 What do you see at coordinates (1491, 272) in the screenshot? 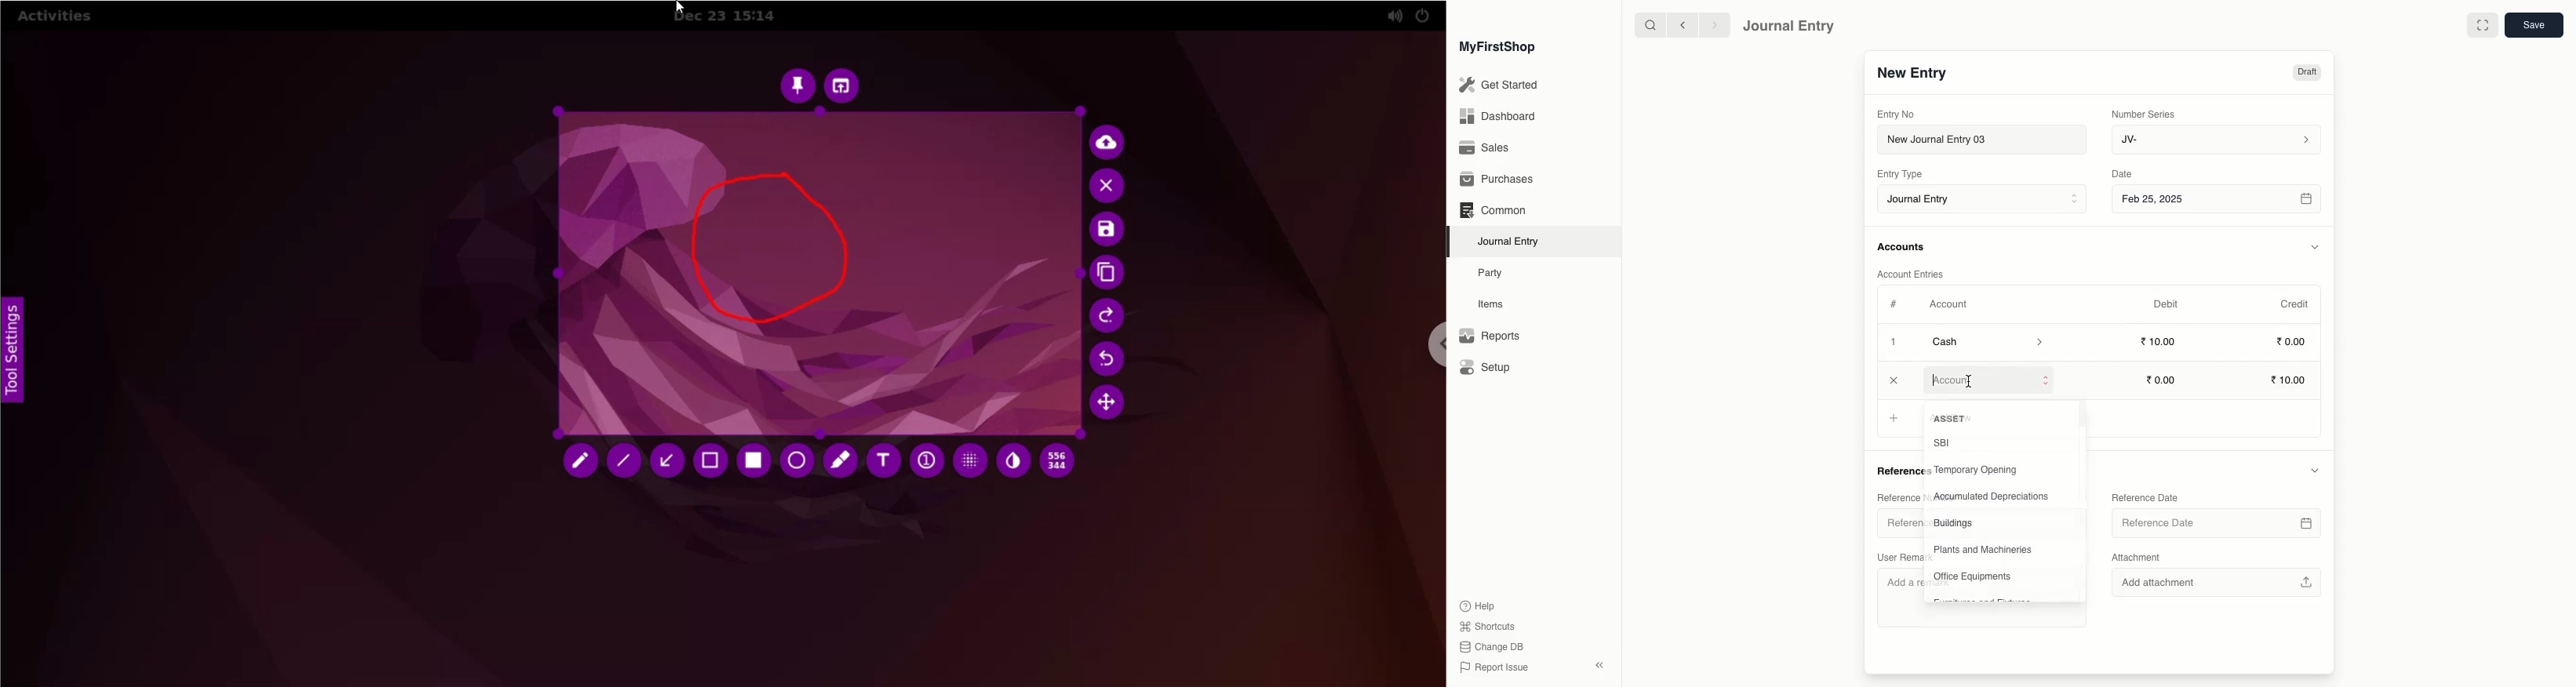
I see `Party` at bounding box center [1491, 272].